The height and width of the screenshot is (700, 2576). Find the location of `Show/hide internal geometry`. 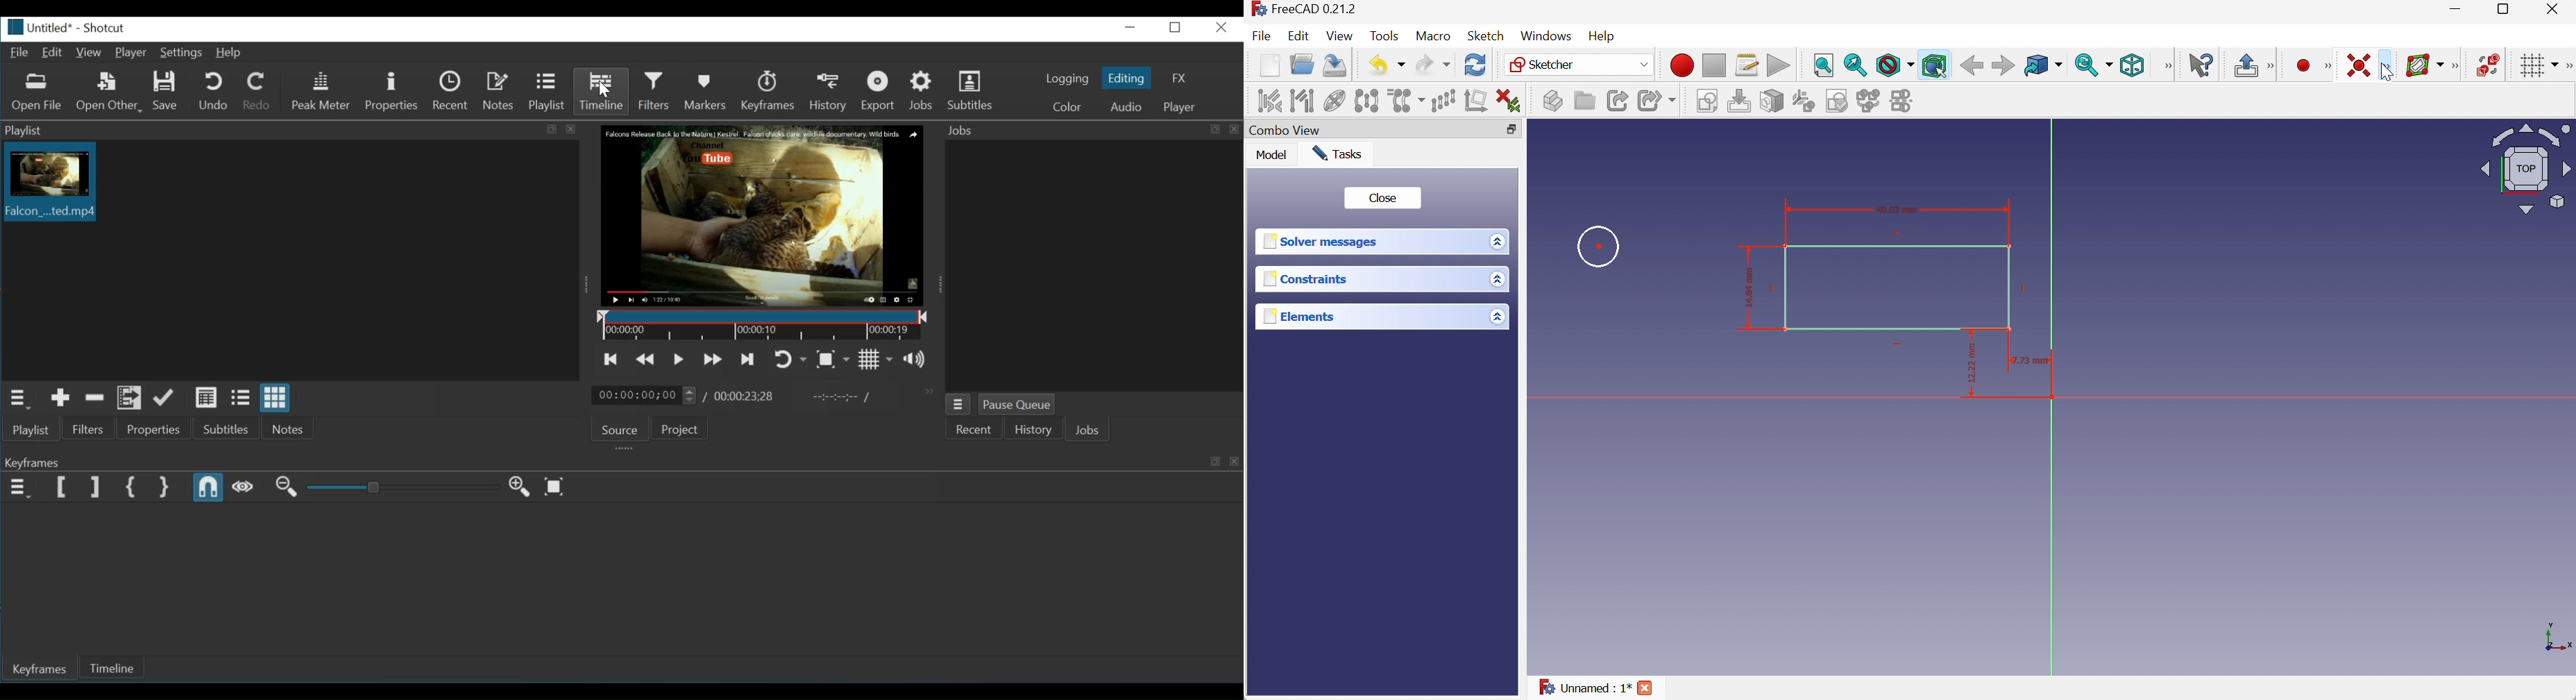

Show/hide internal geometry is located at coordinates (1334, 101).